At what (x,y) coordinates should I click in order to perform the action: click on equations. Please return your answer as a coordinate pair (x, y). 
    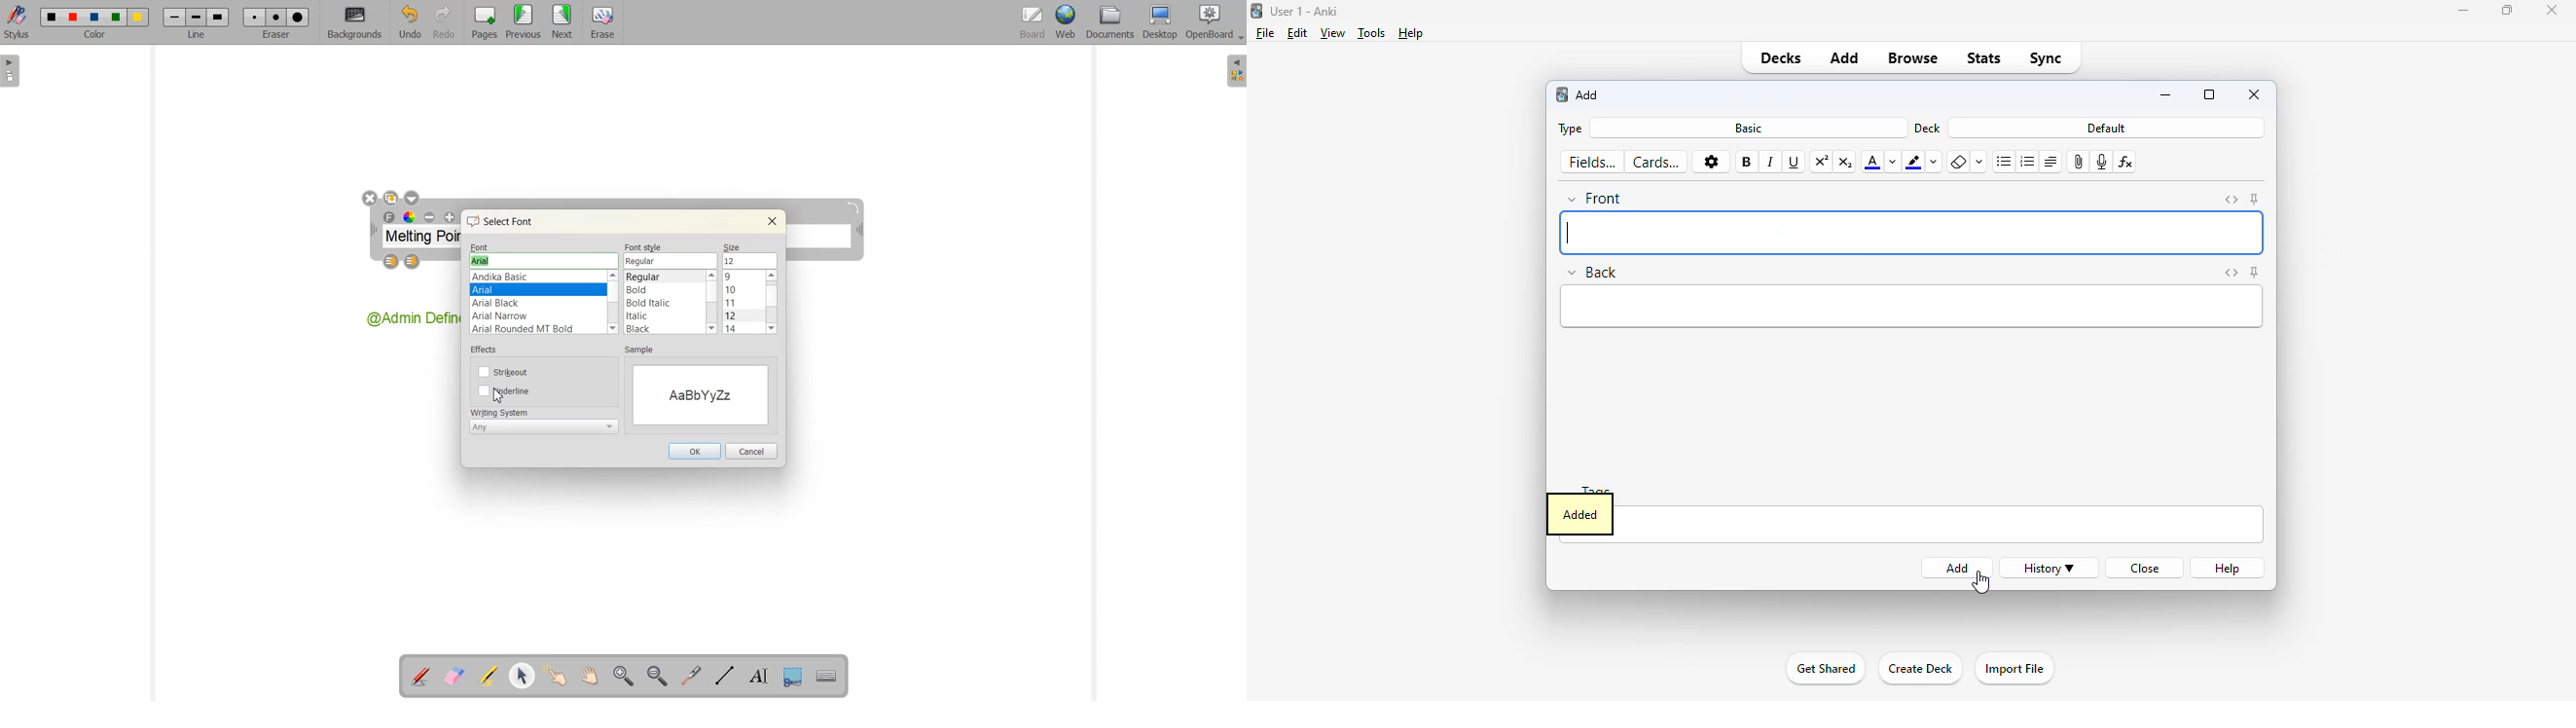
    Looking at the image, I should click on (2125, 163).